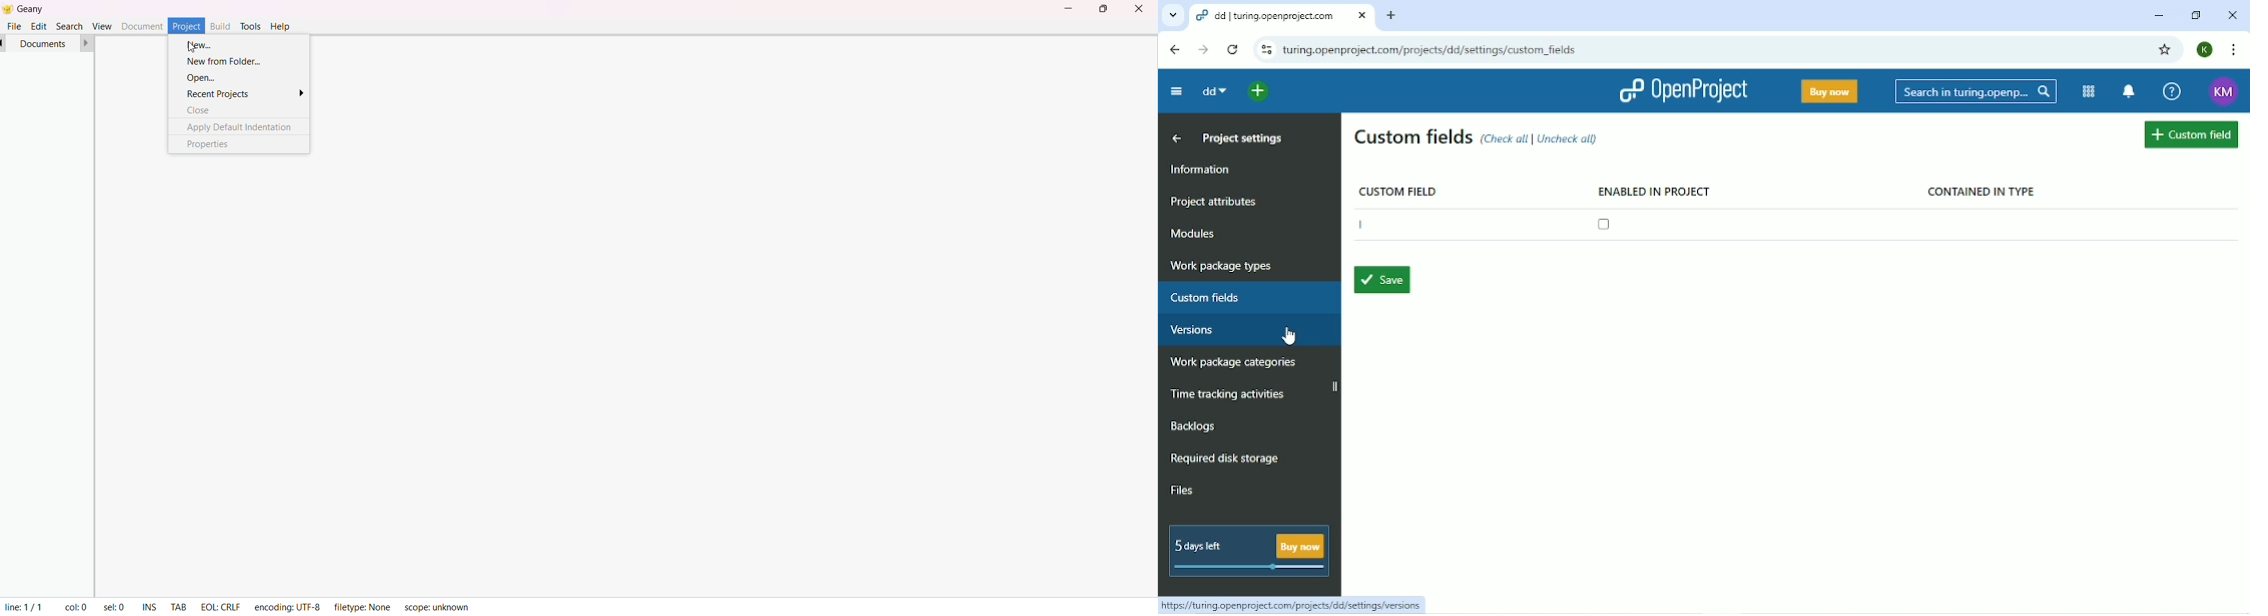 Image resolution: width=2268 pixels, height=616 pixels. I want to click on Buy now, so click(1829, 91).